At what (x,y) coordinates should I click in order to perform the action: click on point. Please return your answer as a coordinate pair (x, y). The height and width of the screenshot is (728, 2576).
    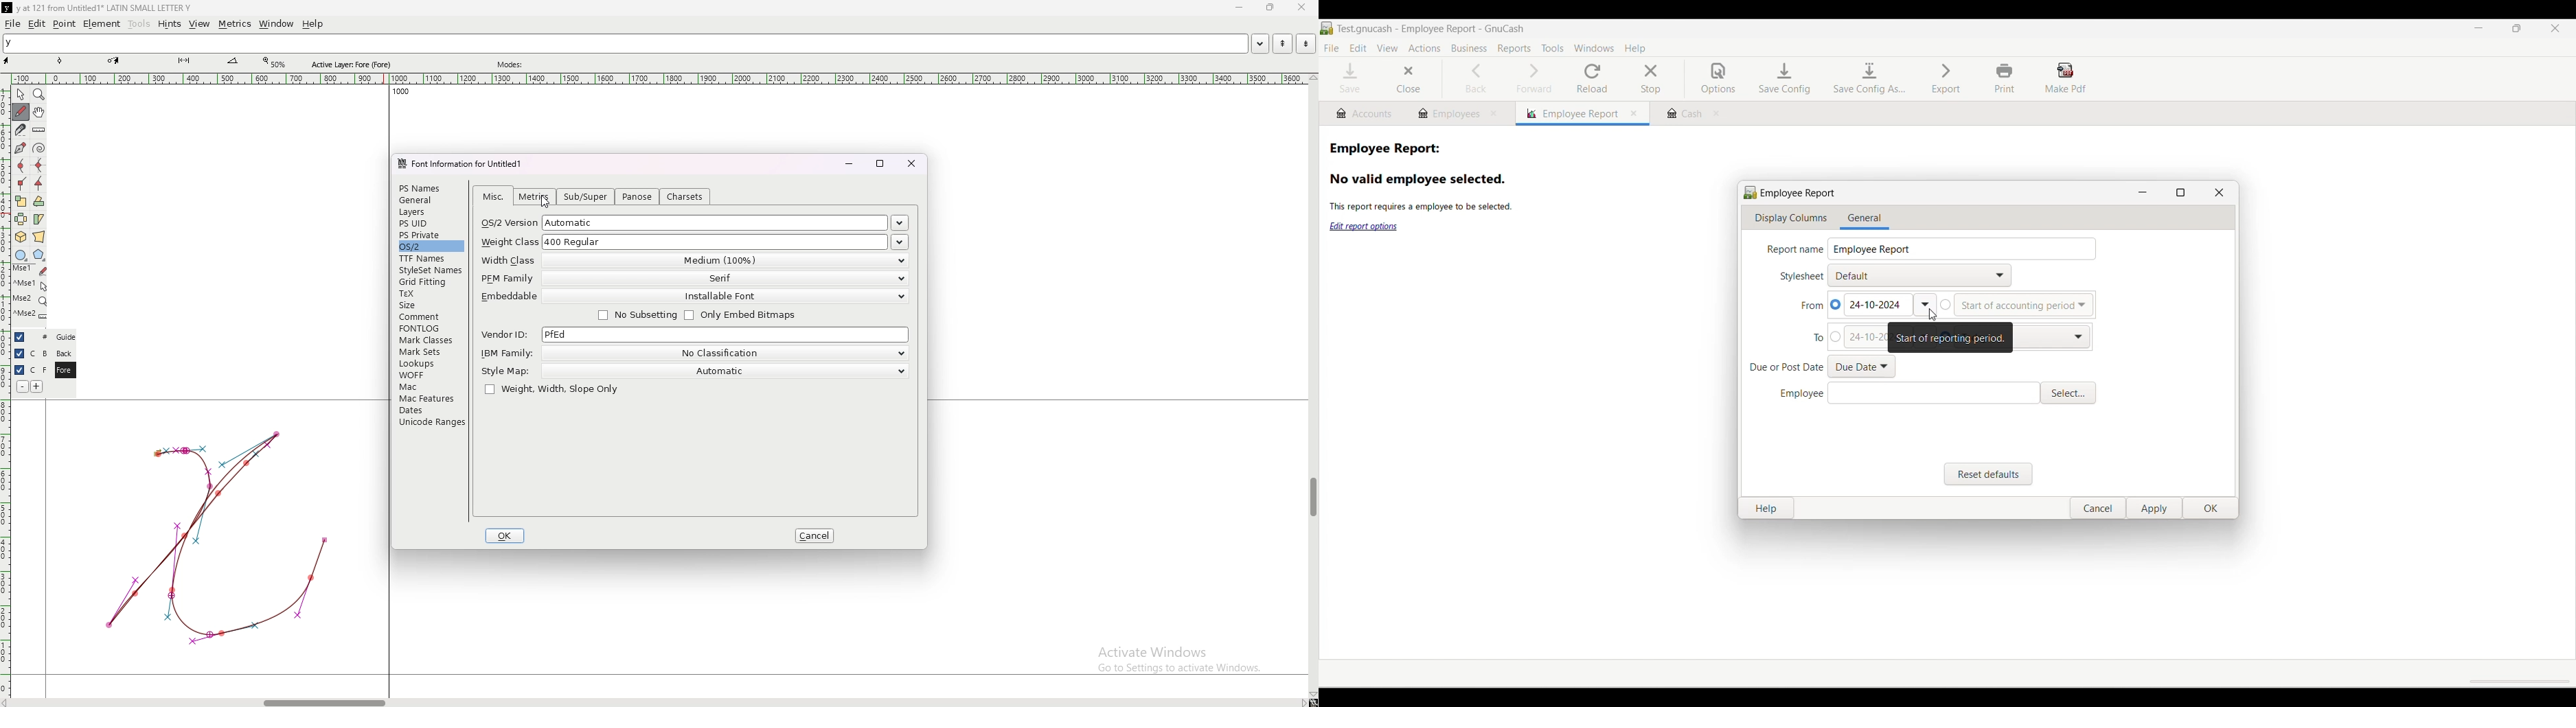
    Looking at the image, I should click on (65, 23).